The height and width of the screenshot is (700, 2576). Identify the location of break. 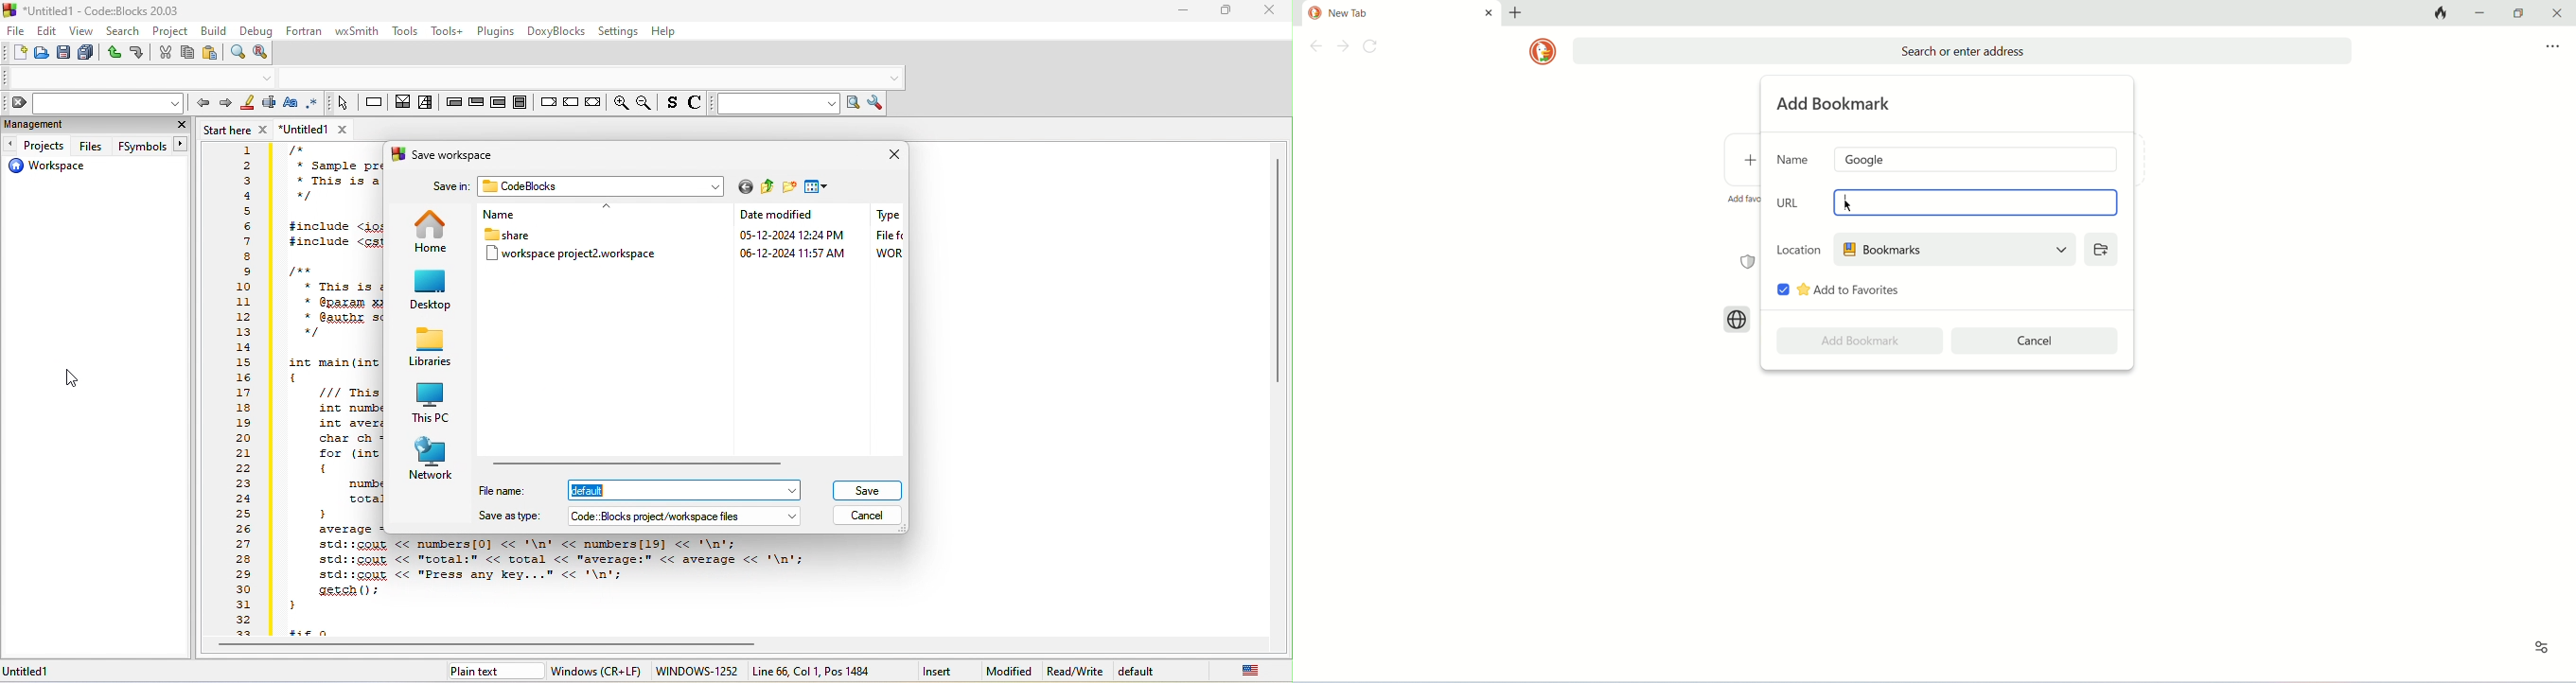
(547, 100).